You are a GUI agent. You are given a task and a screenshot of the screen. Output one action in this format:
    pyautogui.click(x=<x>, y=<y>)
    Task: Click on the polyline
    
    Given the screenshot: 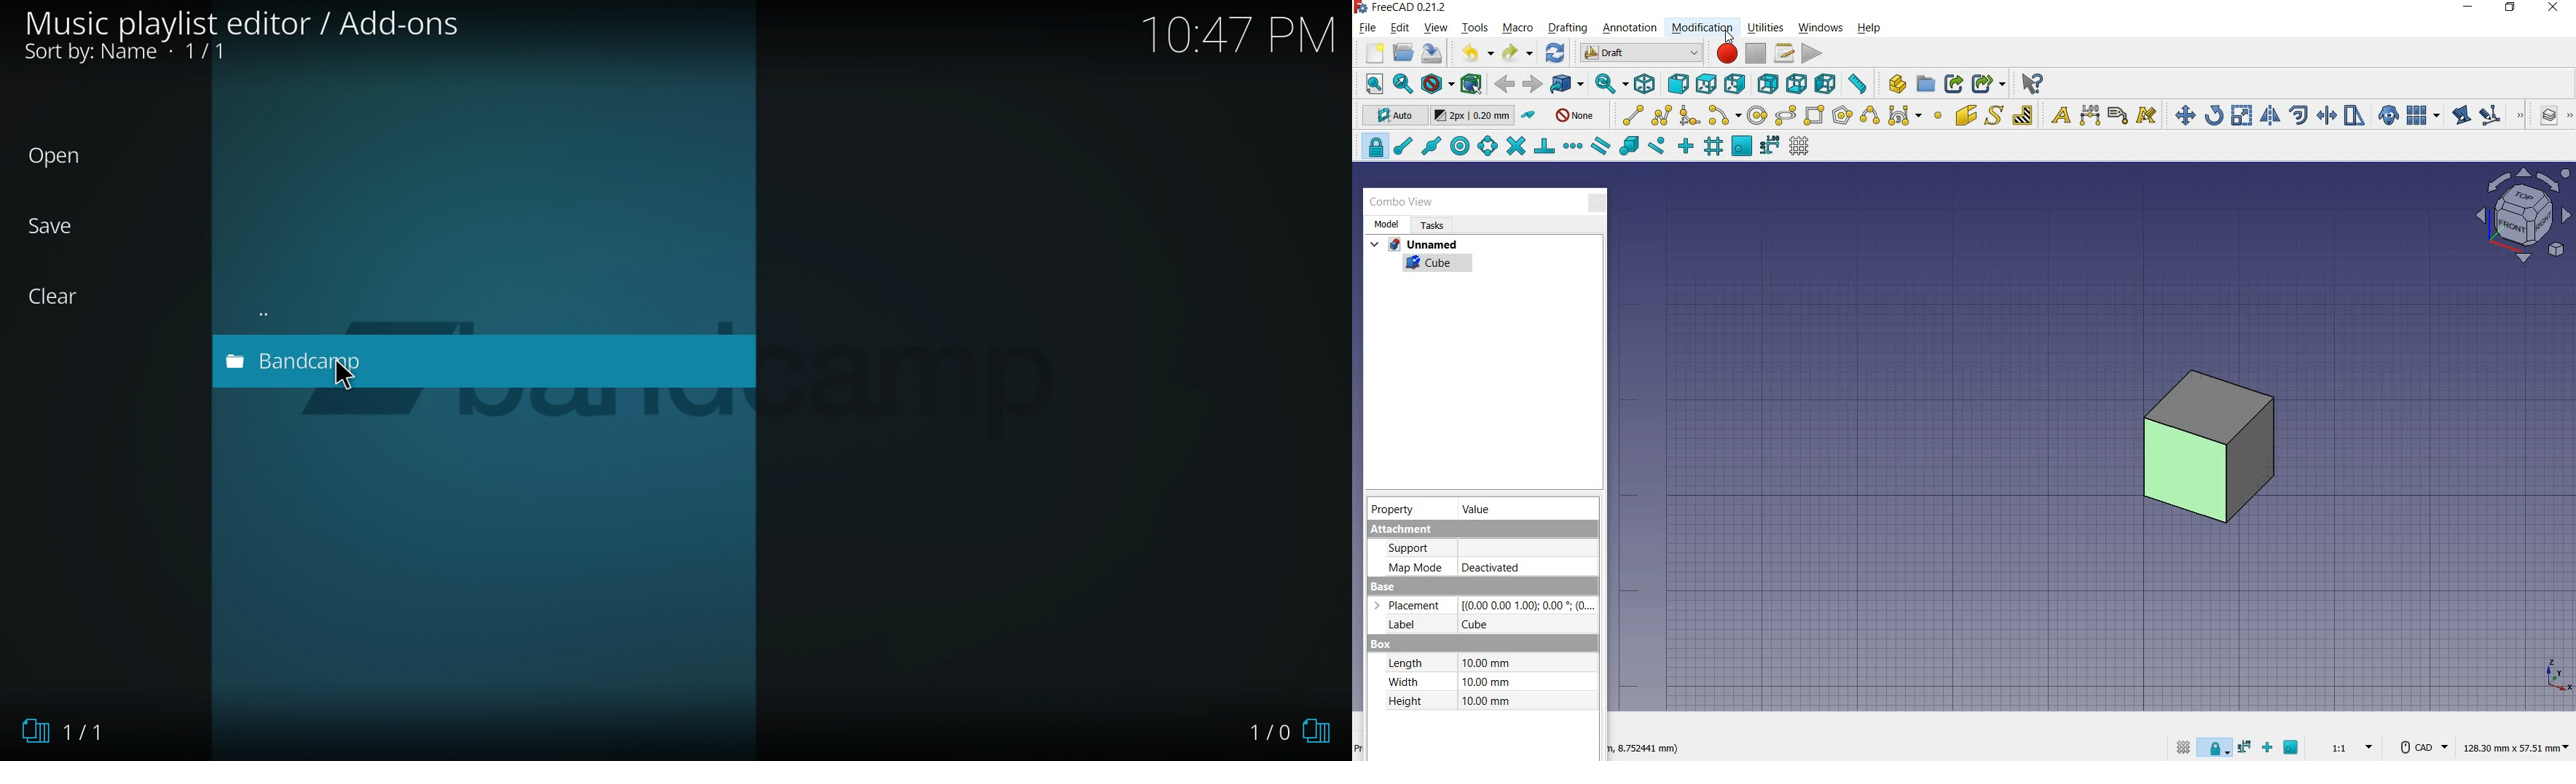 What is the action you would take?
    pyautogui.click(x=1662, y=116)
    